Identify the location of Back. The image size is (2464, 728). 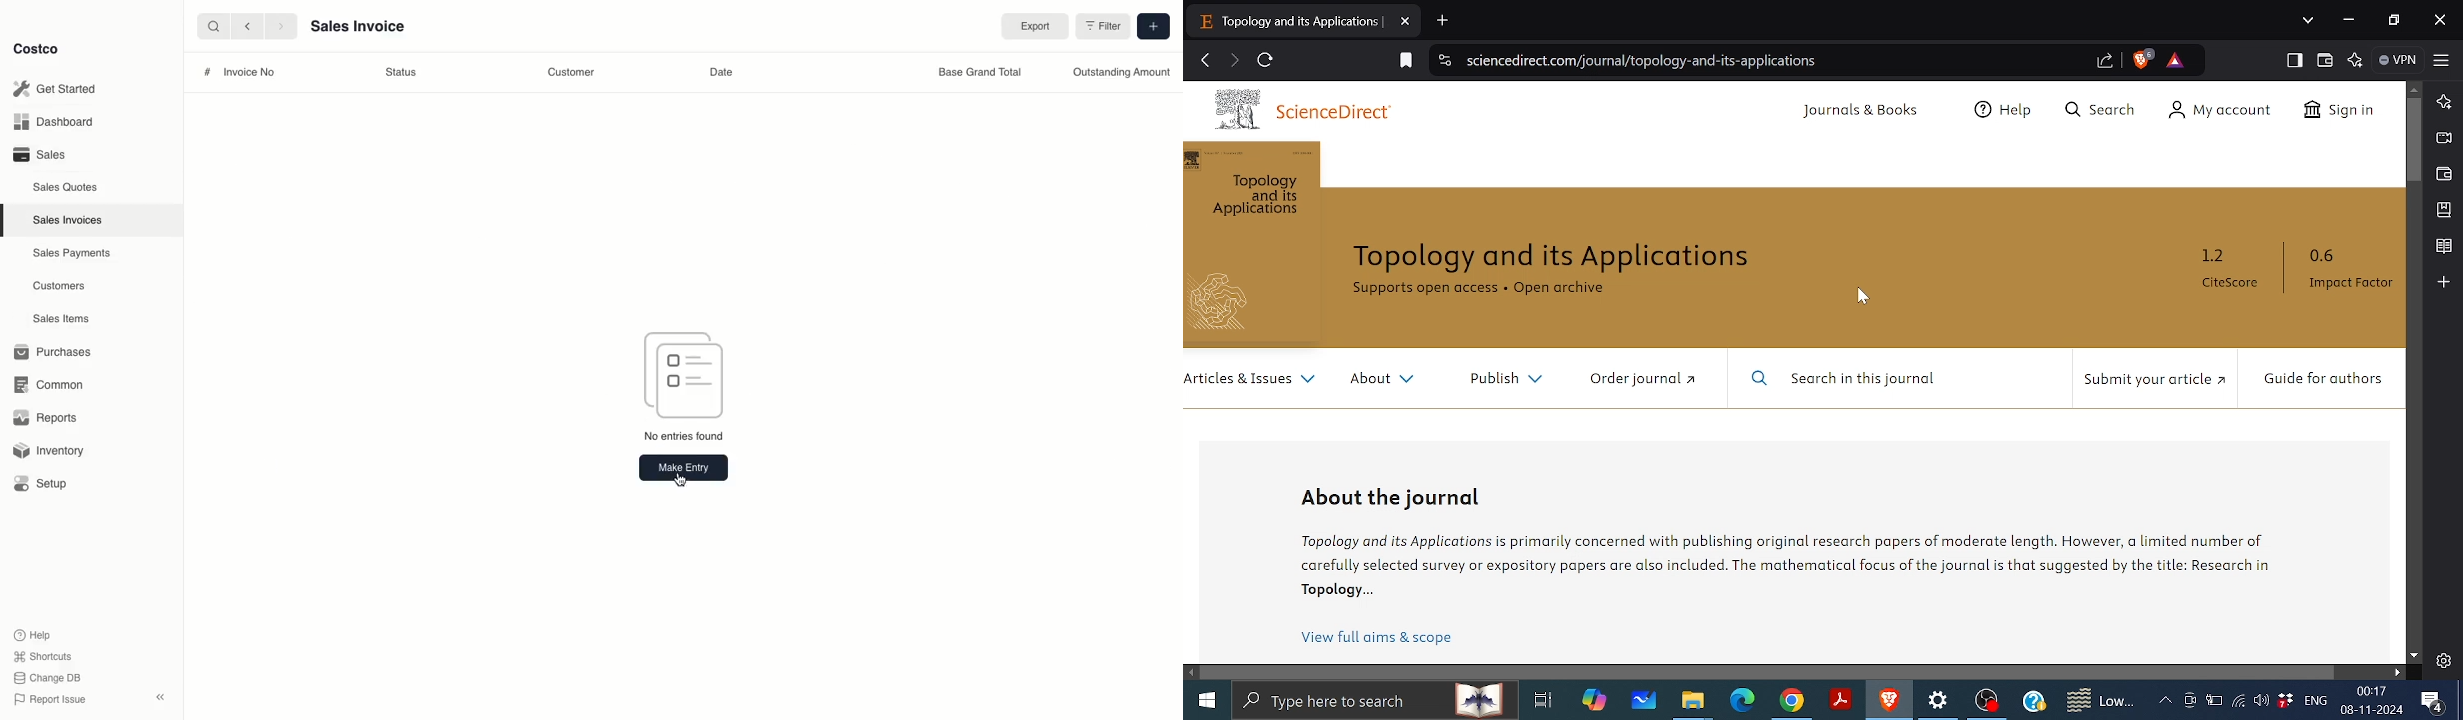
(246, 26).